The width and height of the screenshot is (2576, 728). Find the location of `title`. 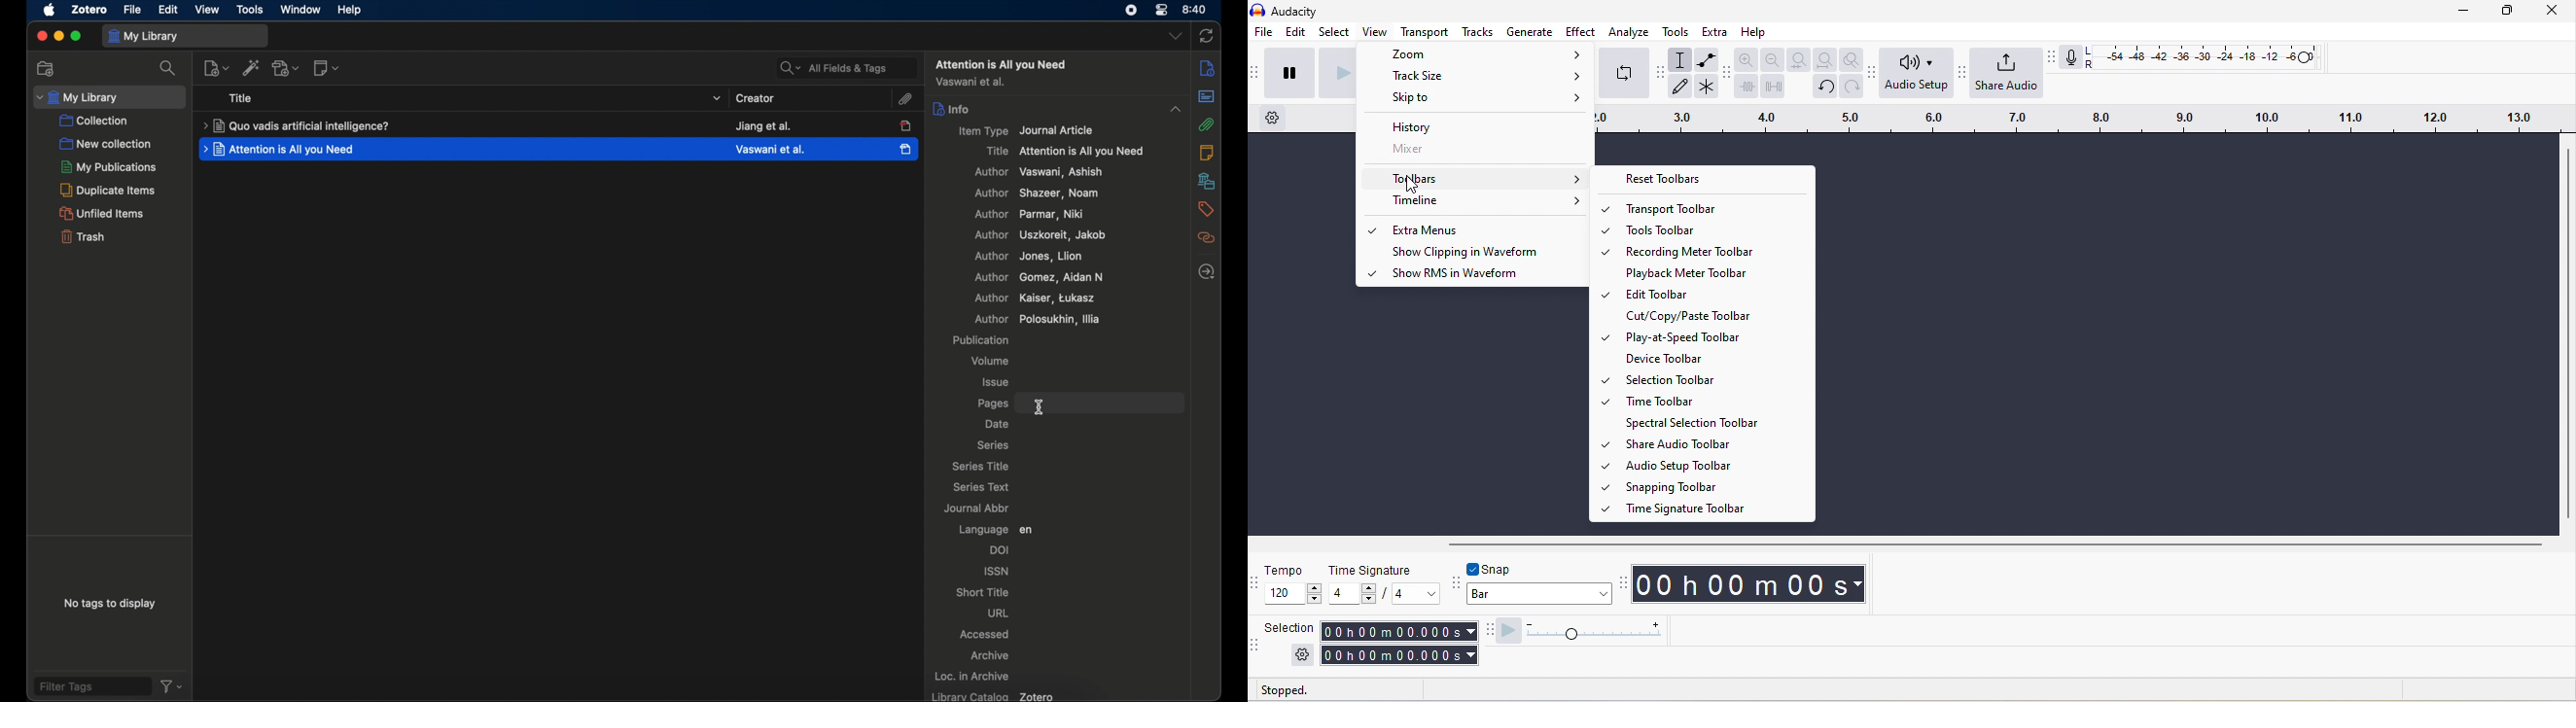

title is located at coordinates (296, 125).